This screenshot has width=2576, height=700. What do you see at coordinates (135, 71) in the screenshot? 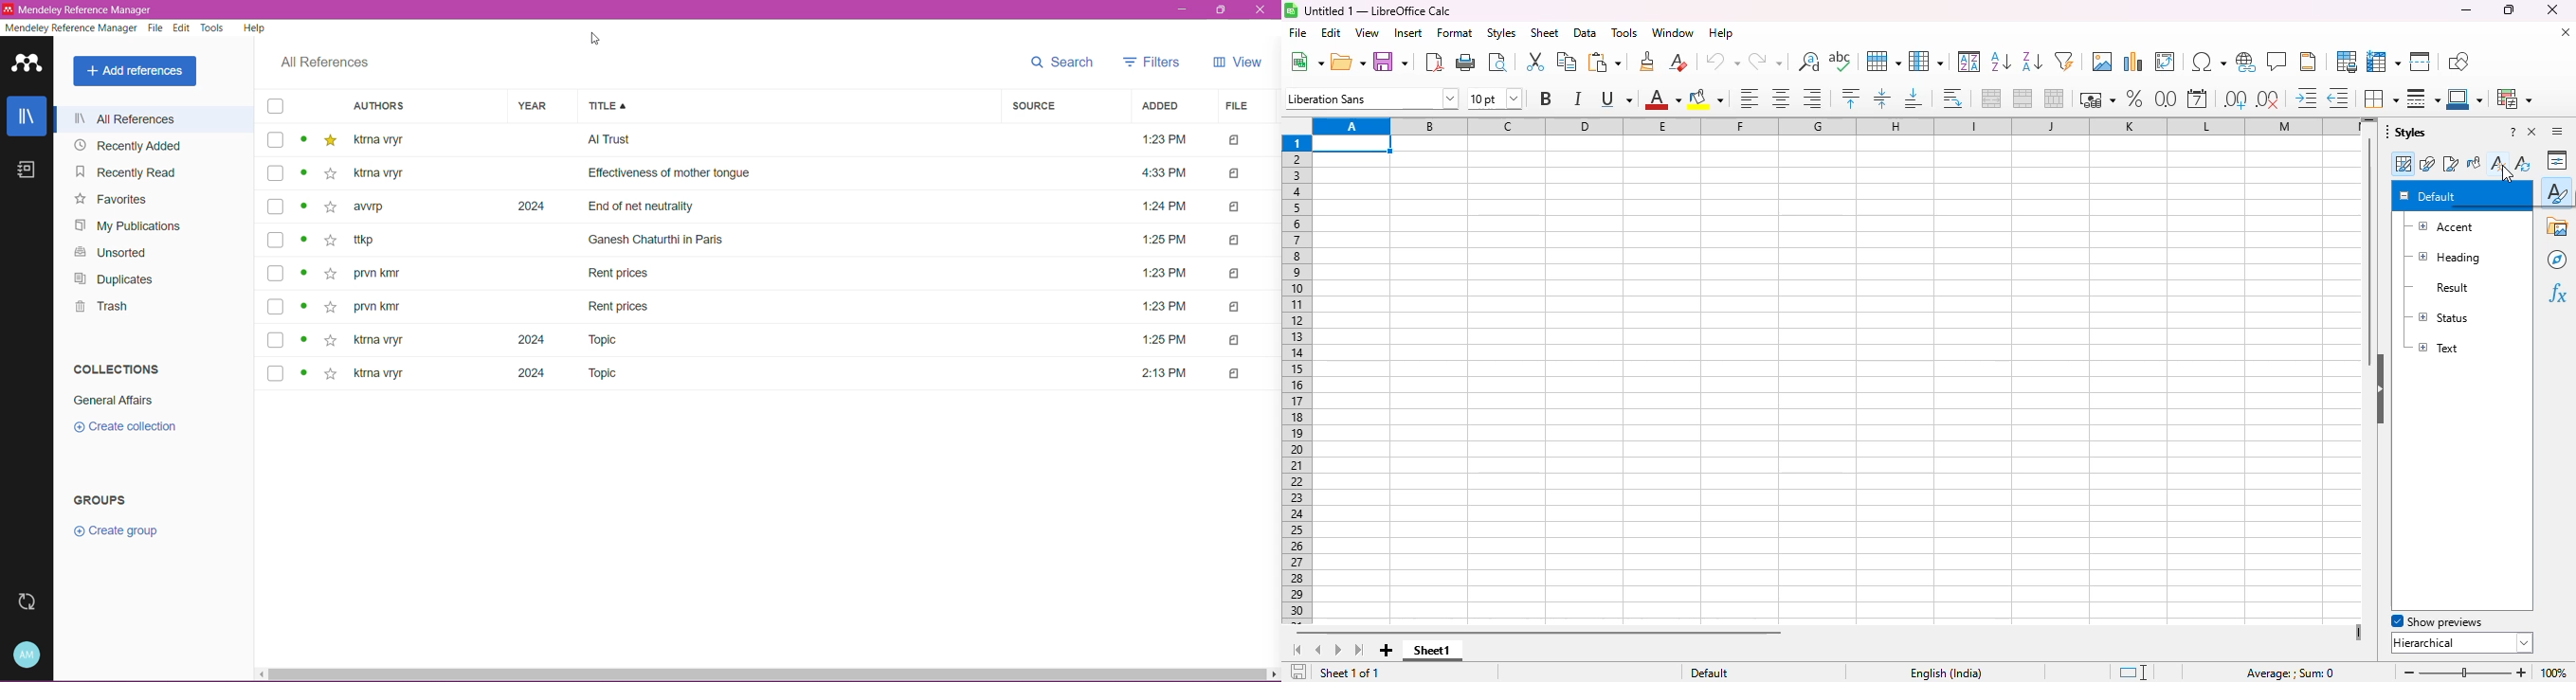
I see `Add References` at bounding box center [135, 71].